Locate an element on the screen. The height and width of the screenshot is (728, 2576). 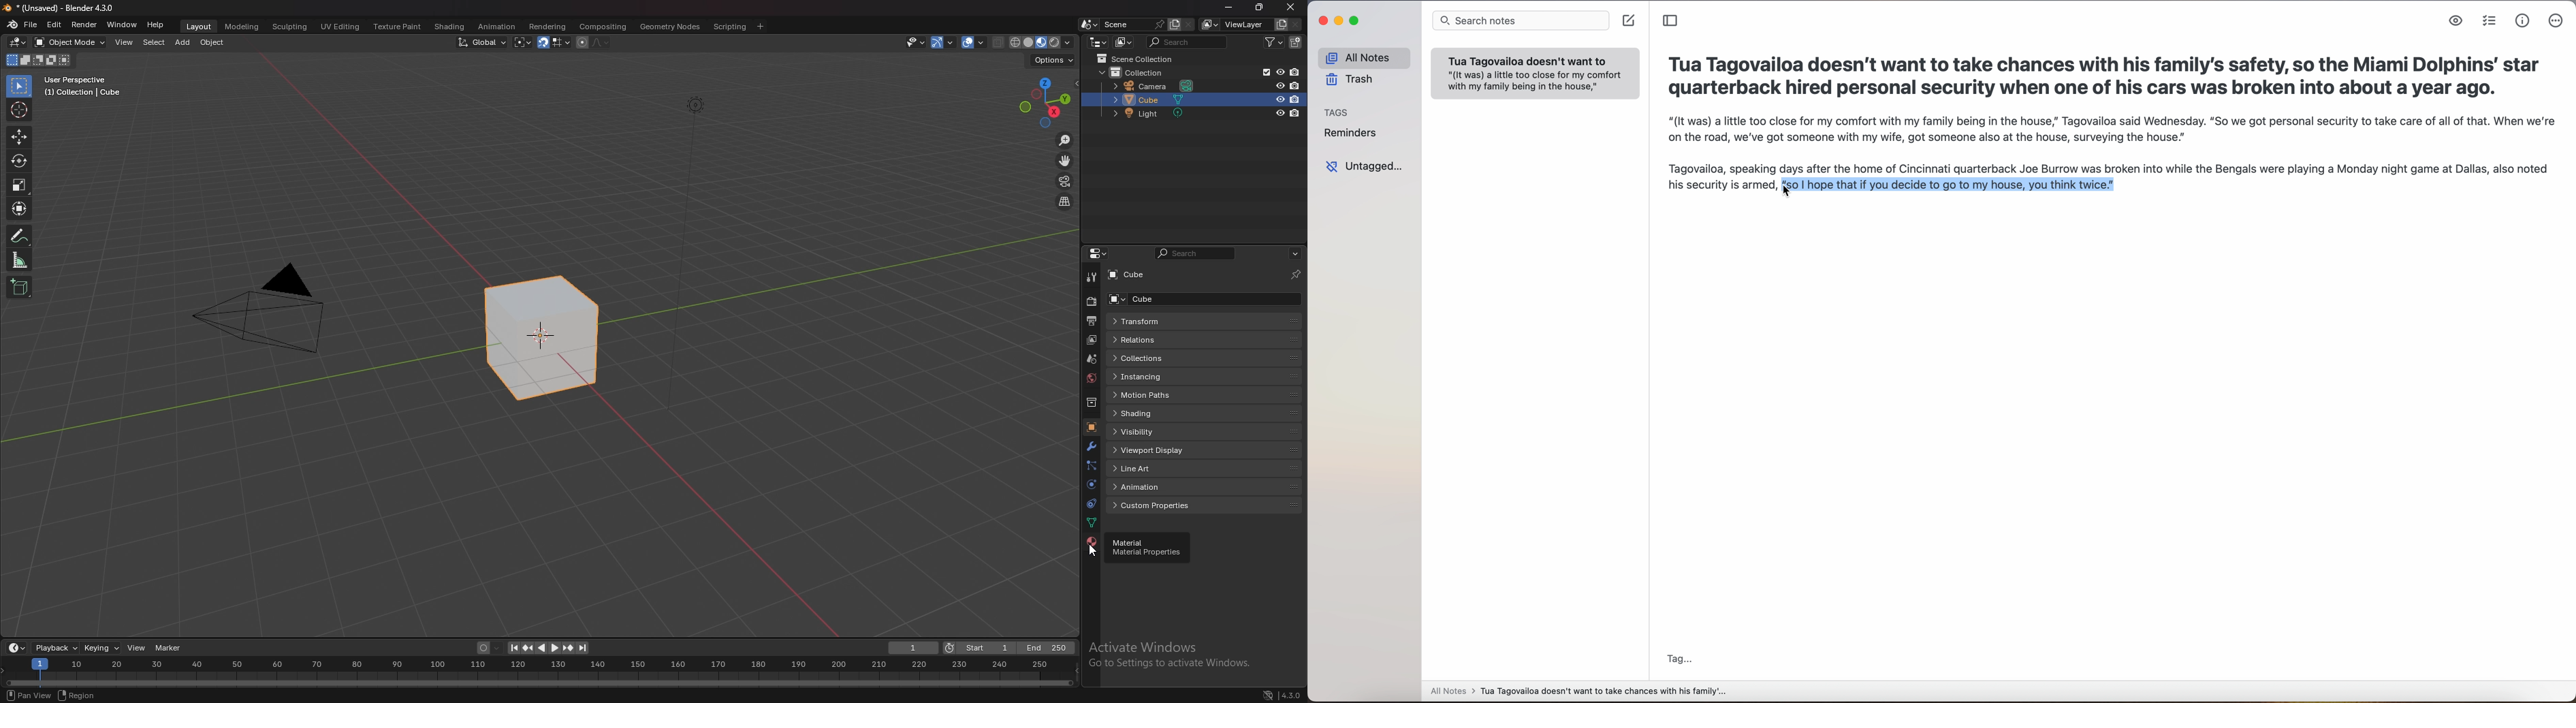
hide in viewport is located at coordinates (1279, 99).